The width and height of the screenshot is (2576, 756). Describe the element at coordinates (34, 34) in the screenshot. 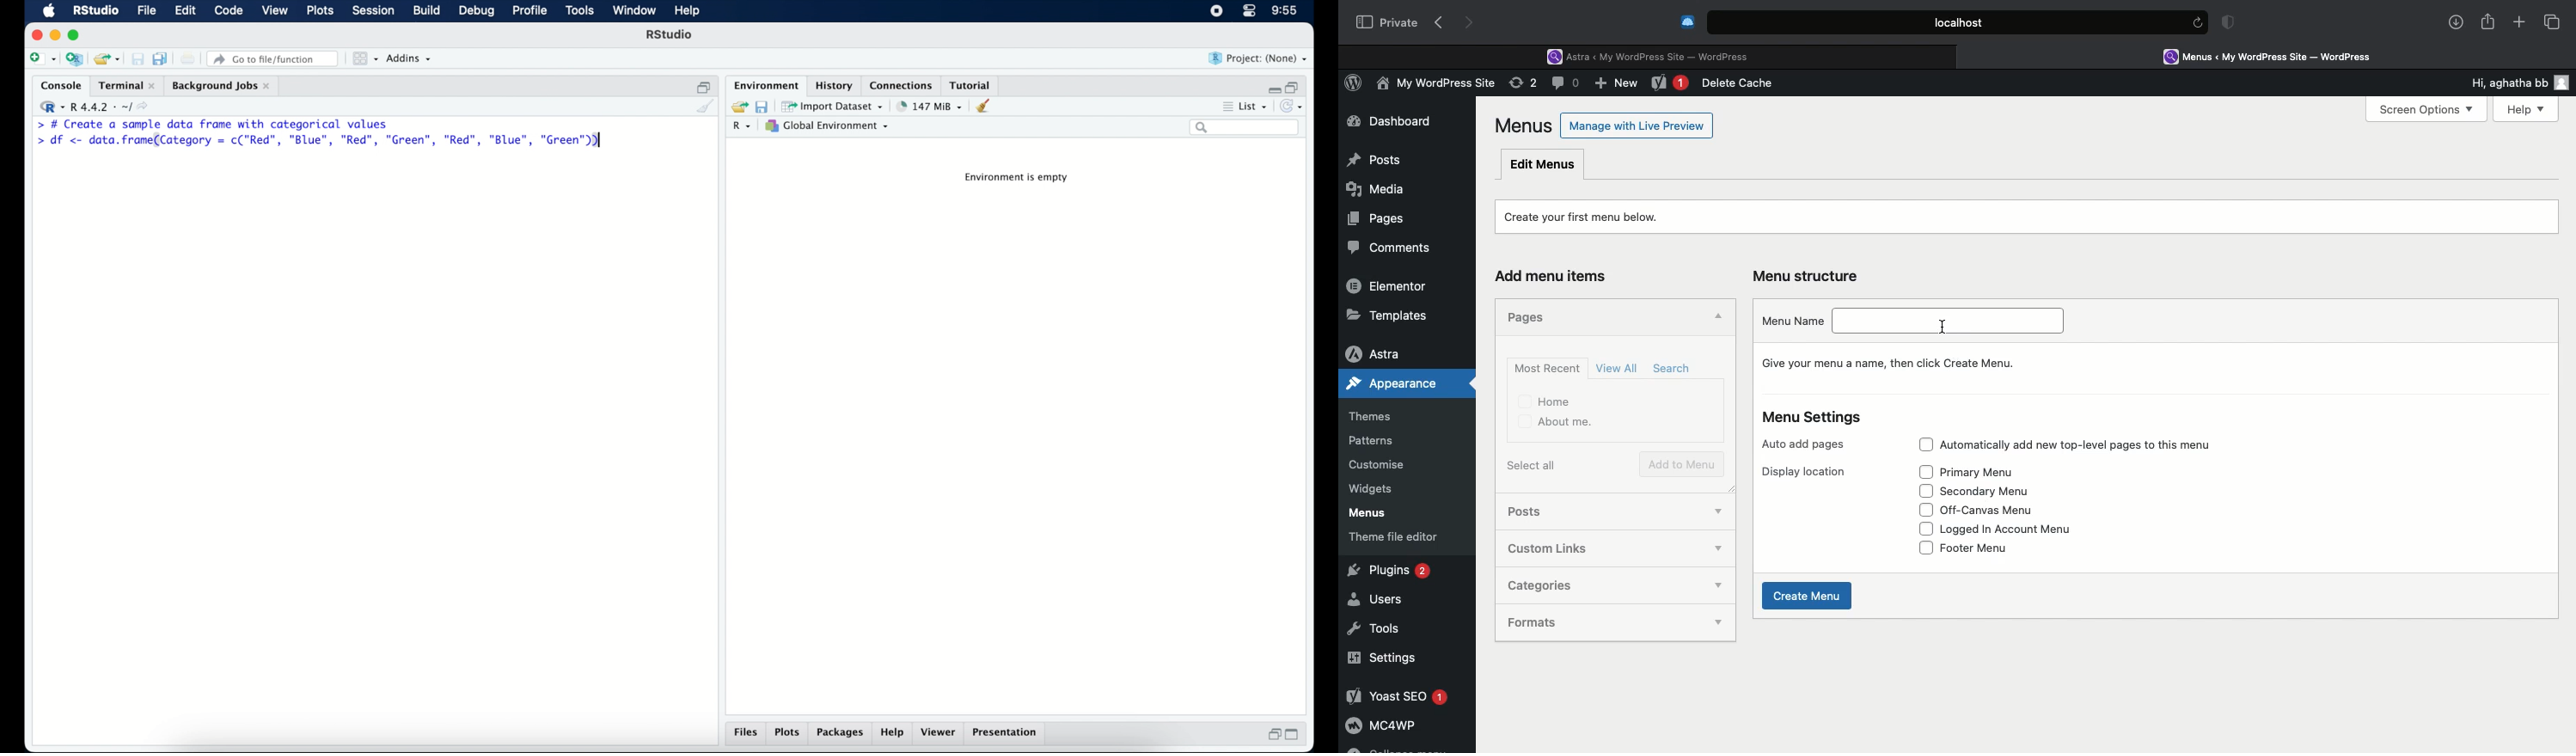

I see `close` at that location.